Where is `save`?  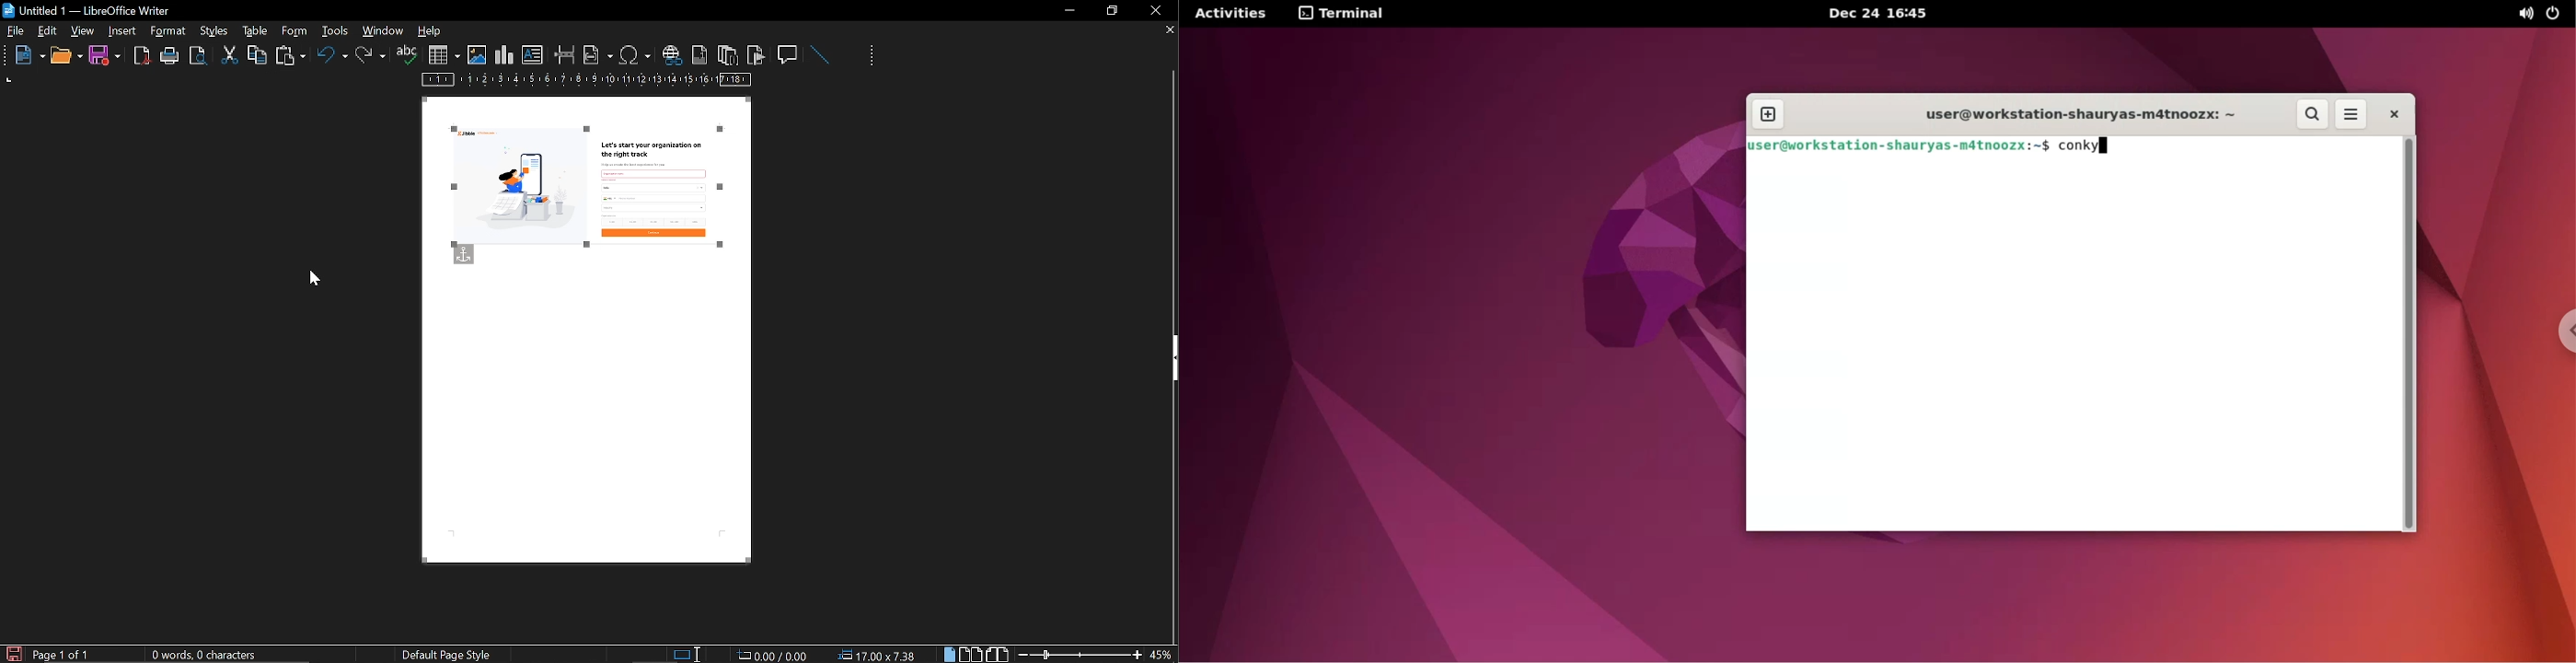
save is located at coordinates (105, 56).